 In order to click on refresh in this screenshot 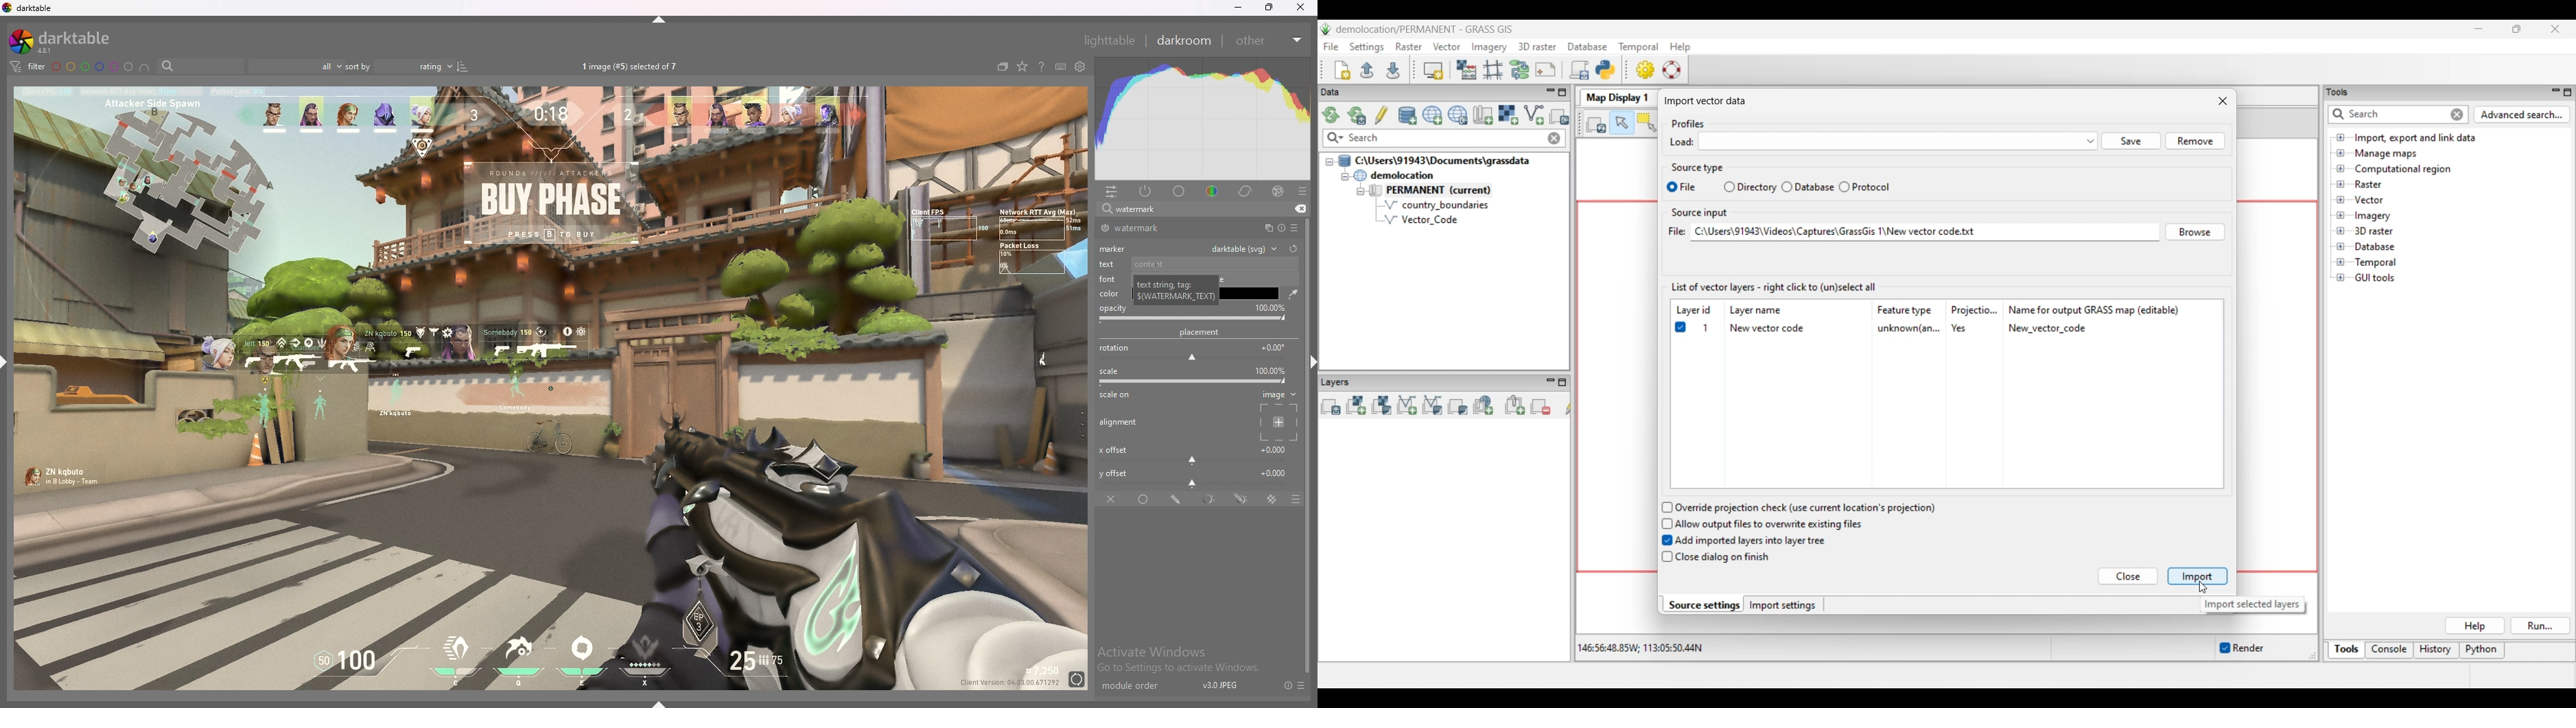, I will do `click(1293, 248)`.